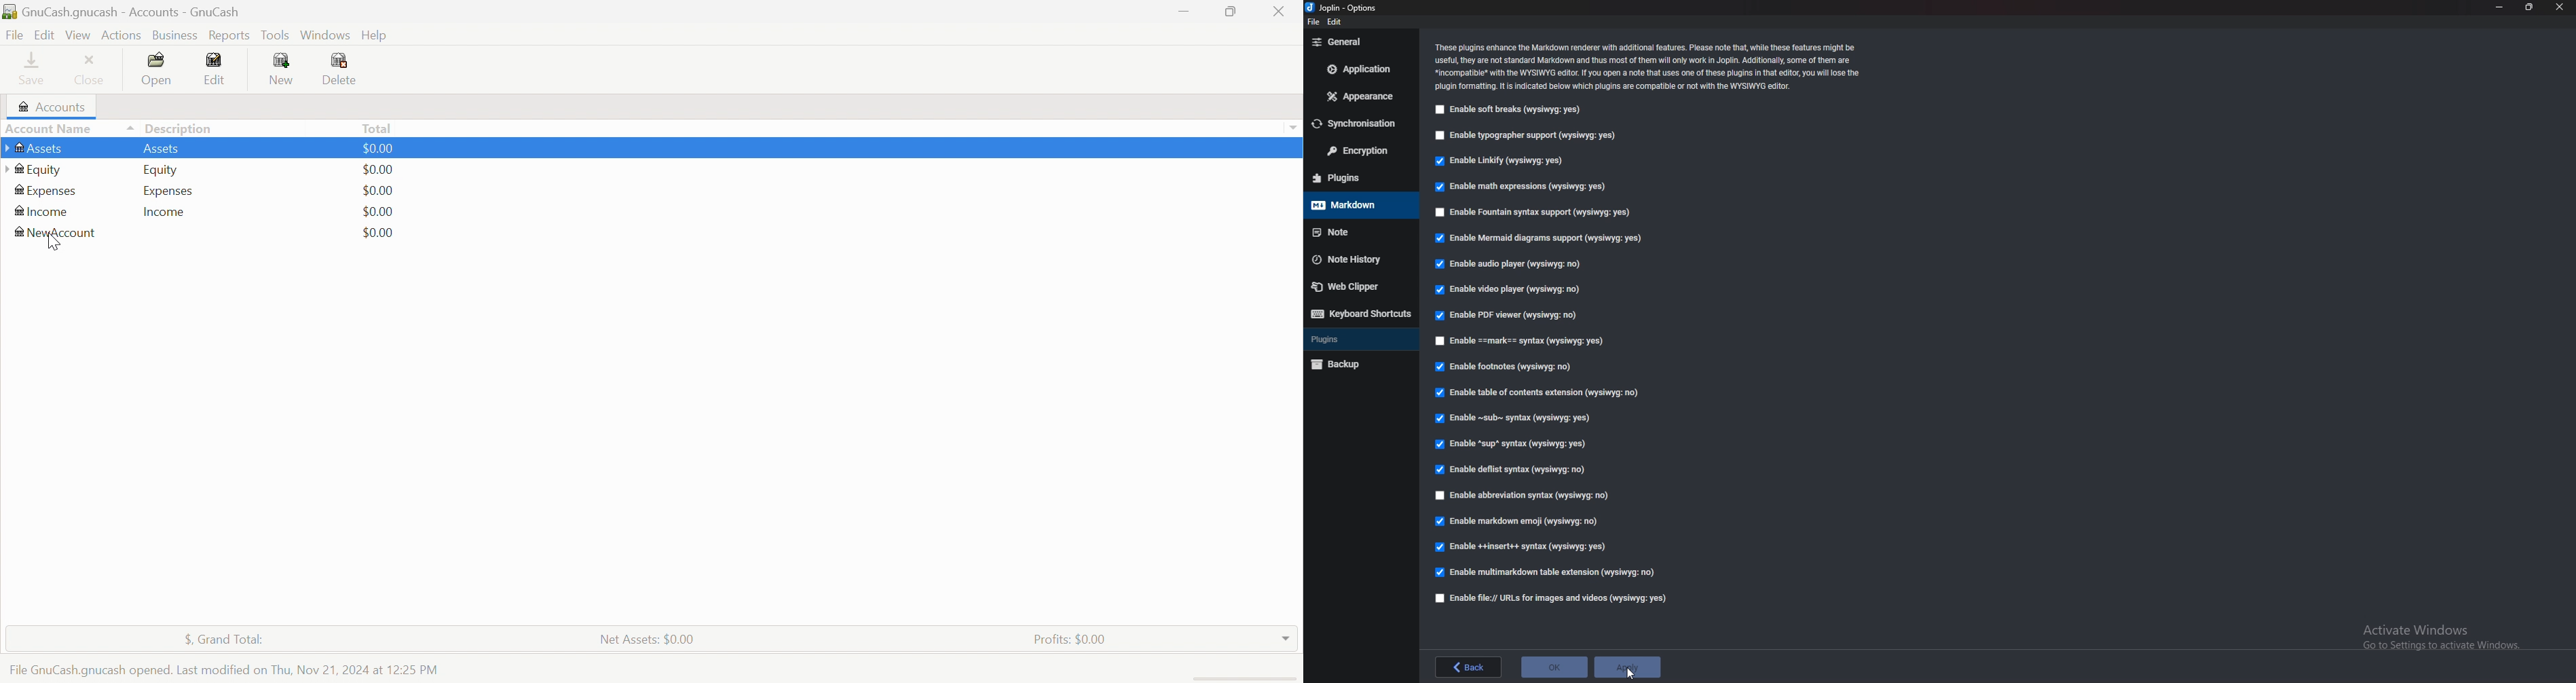 This screenshot has width=2576, height=700. I want to click on edit, so click(1335, 23).